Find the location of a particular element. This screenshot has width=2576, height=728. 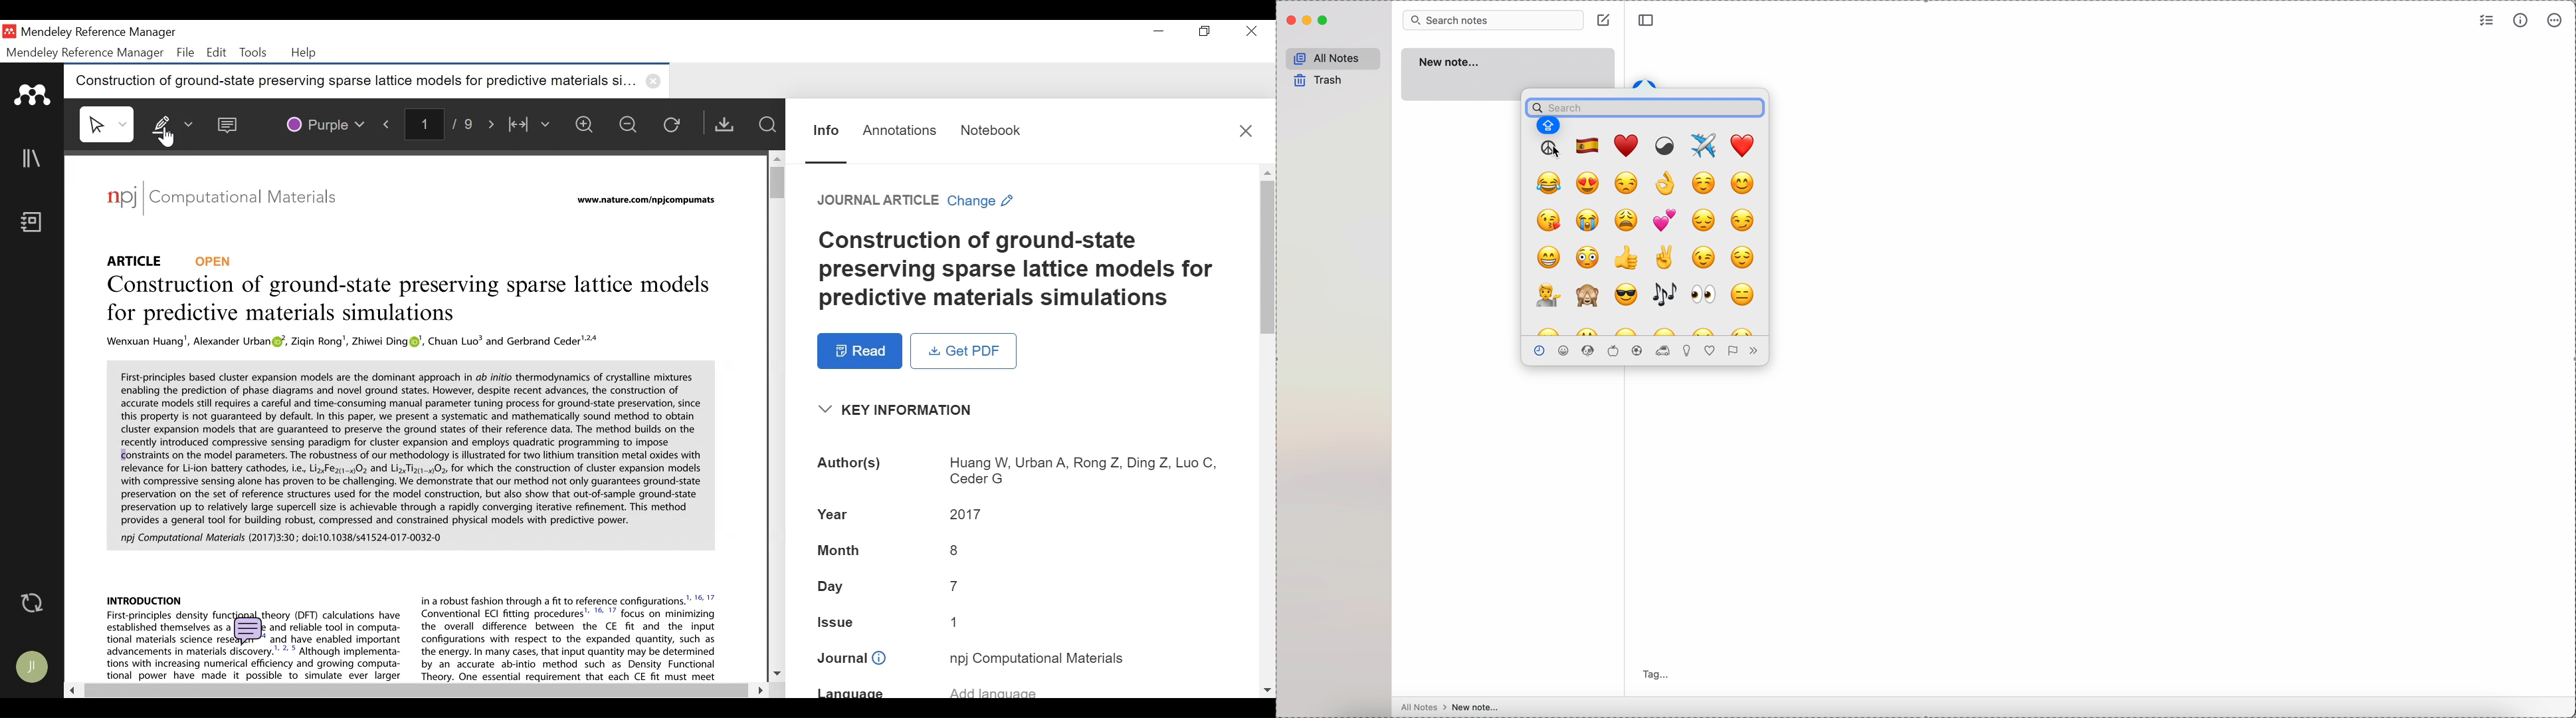

Issue is located at coordinates (959, 621).